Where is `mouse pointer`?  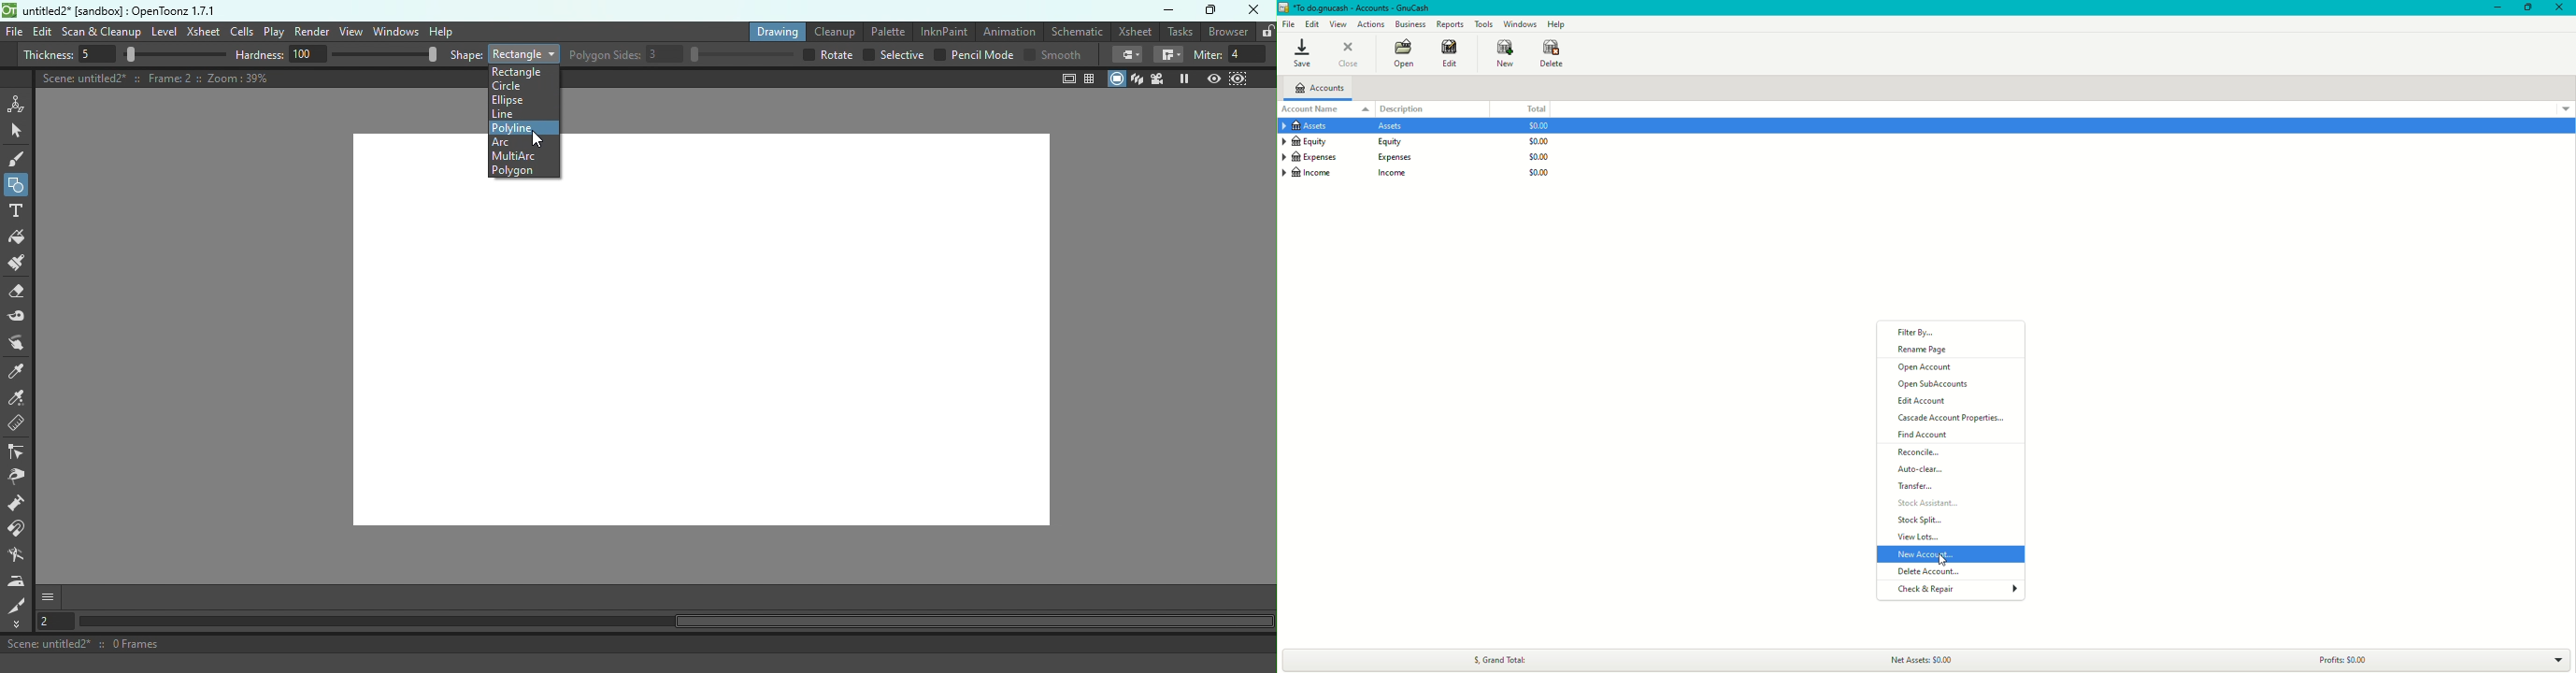
mouse pointer is located at coordinates (1942, 559).